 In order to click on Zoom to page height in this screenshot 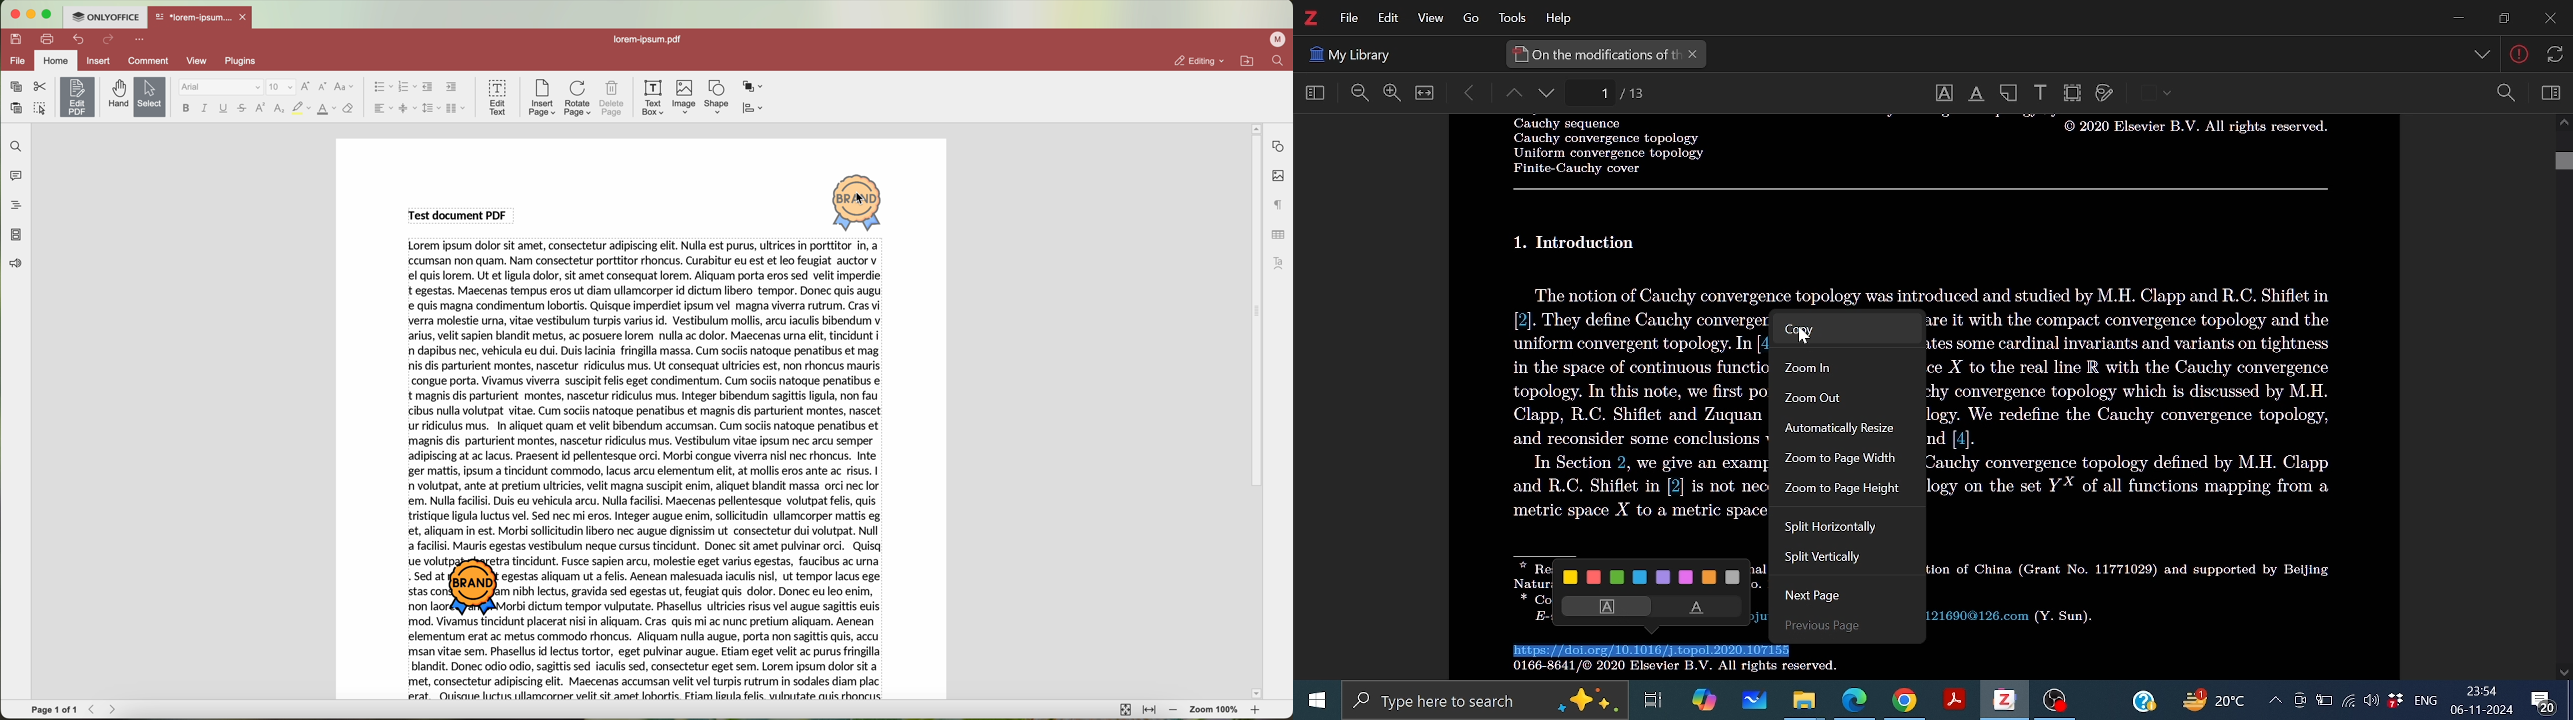, I will do `click(1841, 491)`.